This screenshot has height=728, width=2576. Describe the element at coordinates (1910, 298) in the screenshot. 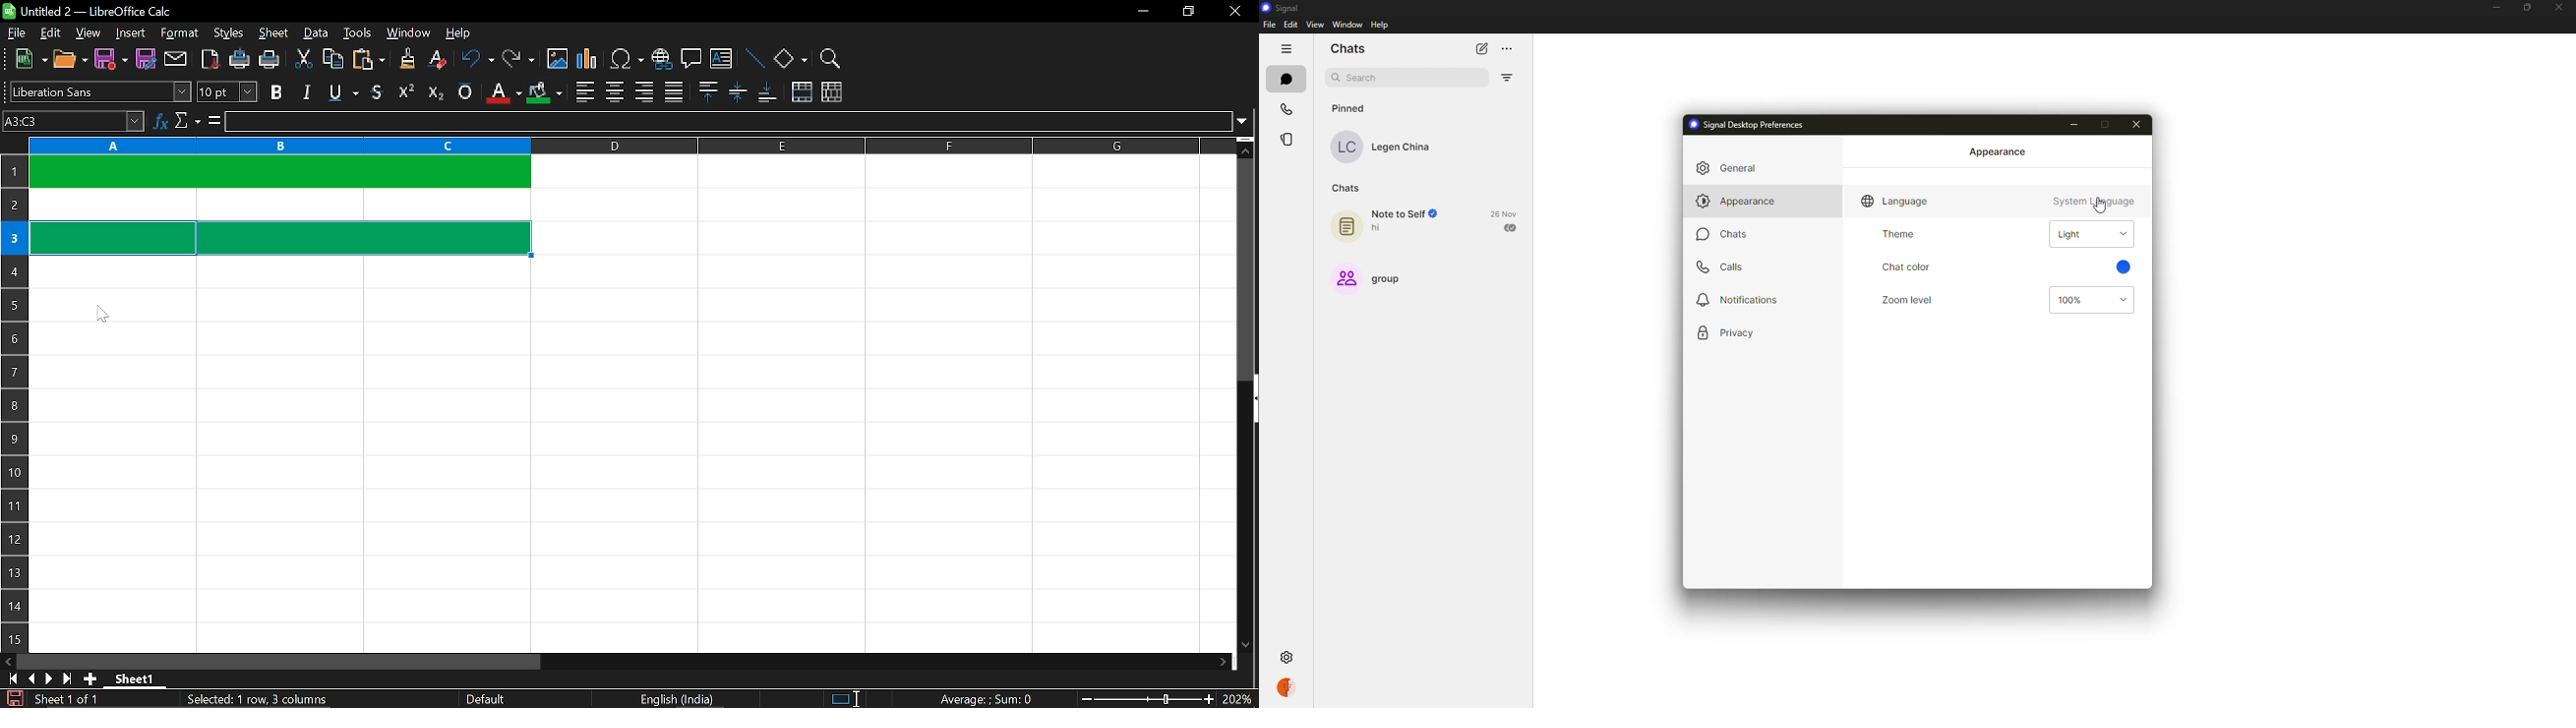

I see `zoom level` at that location.